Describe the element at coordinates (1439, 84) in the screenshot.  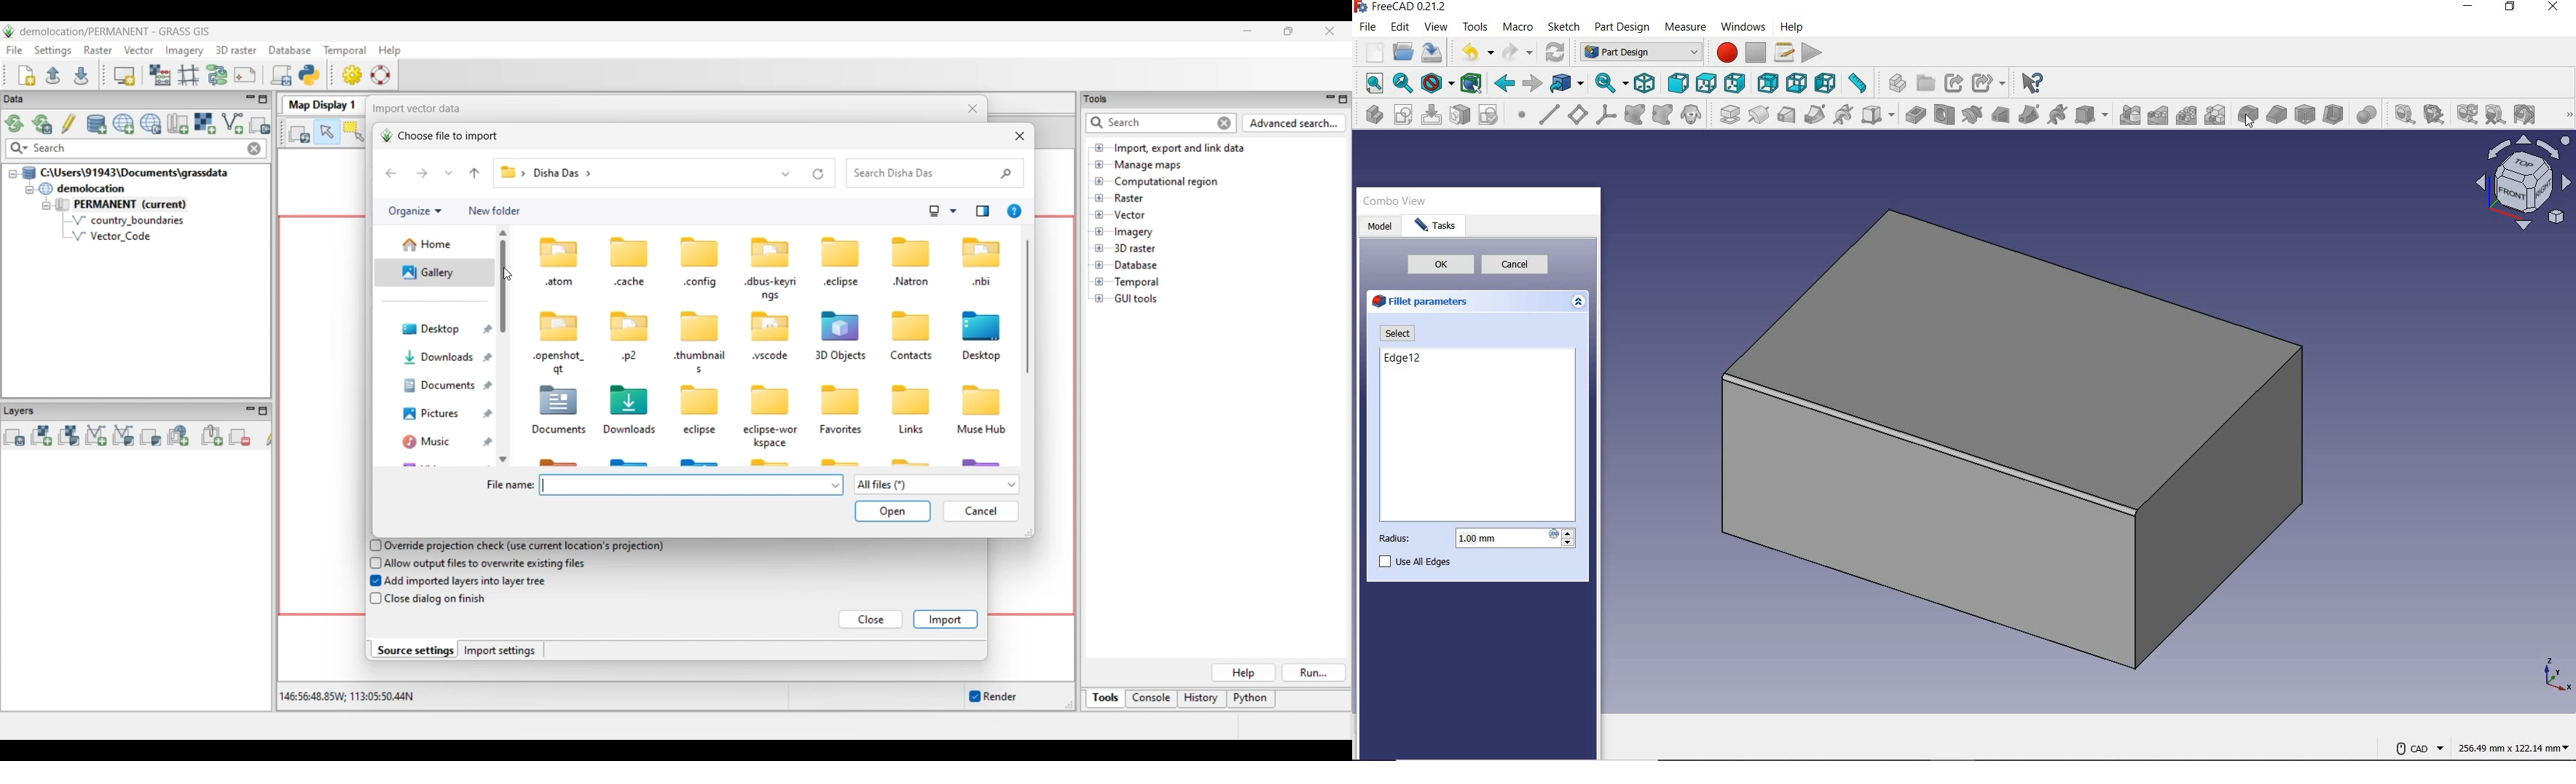
I see `draw style` at that location.